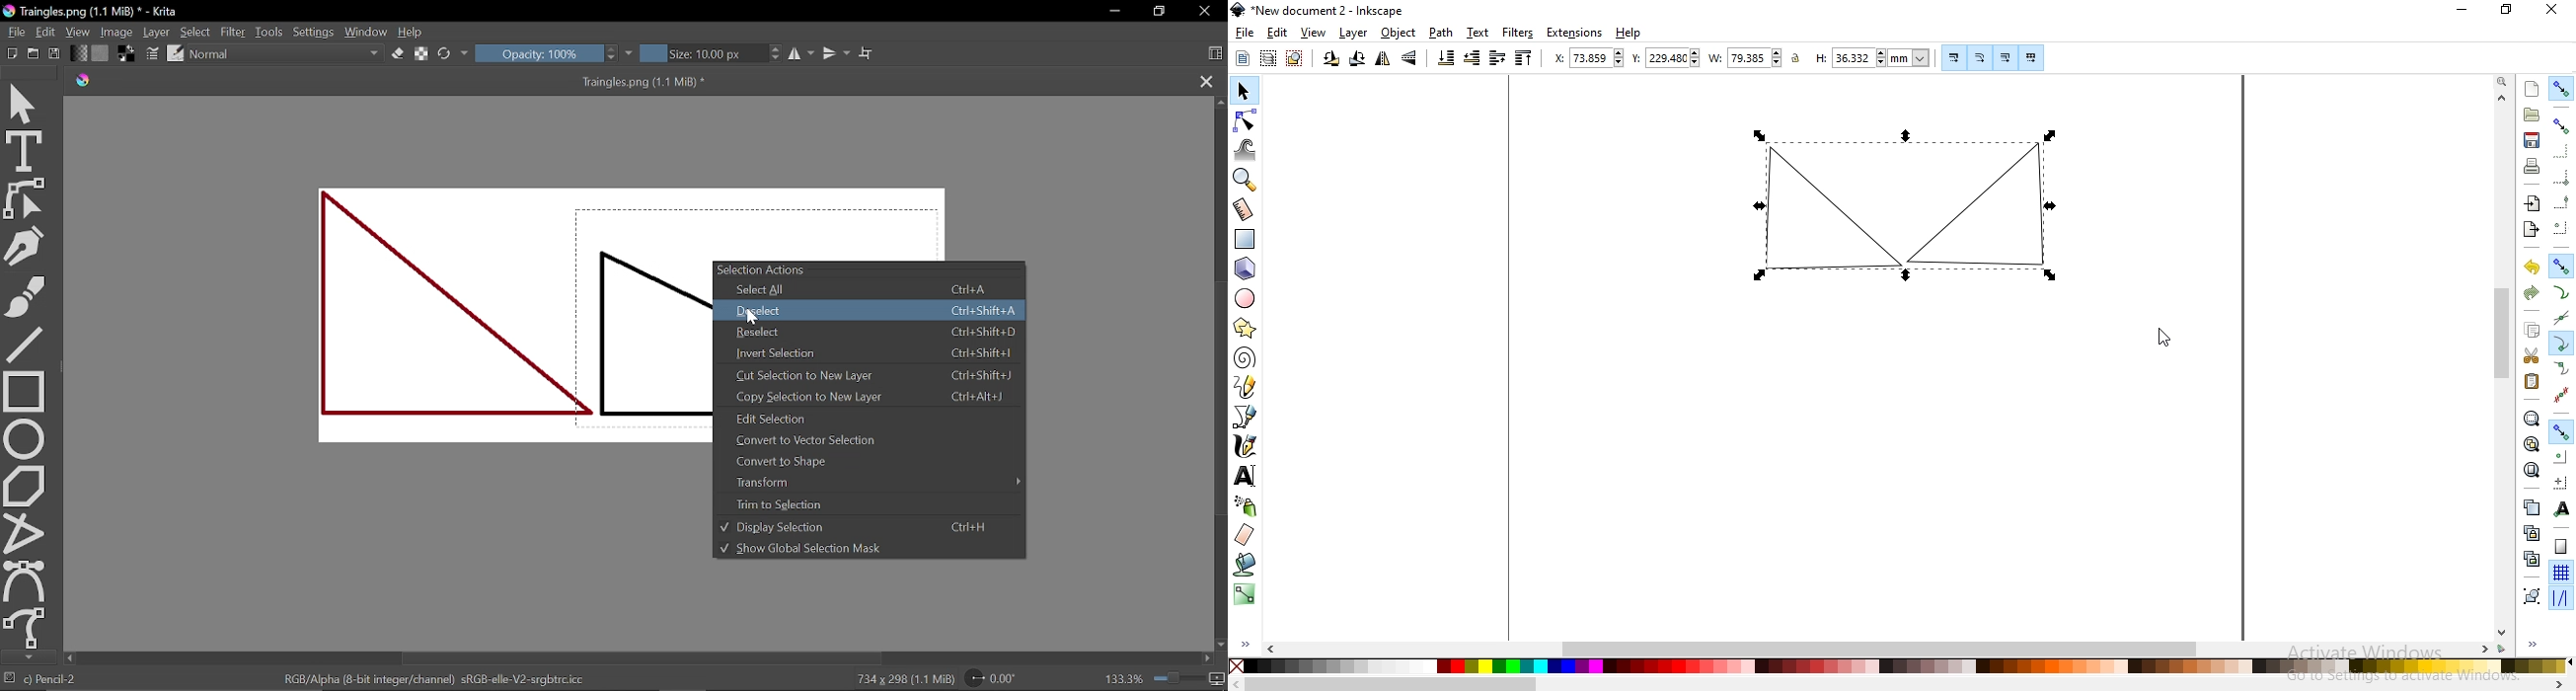 Image resolution: width=2576 pixels, height=700 pixels. What do you see at coordinates (2533, 381) in the screenshot?
I see `paste selection to clipboard` at bounding box center [2533, 381].